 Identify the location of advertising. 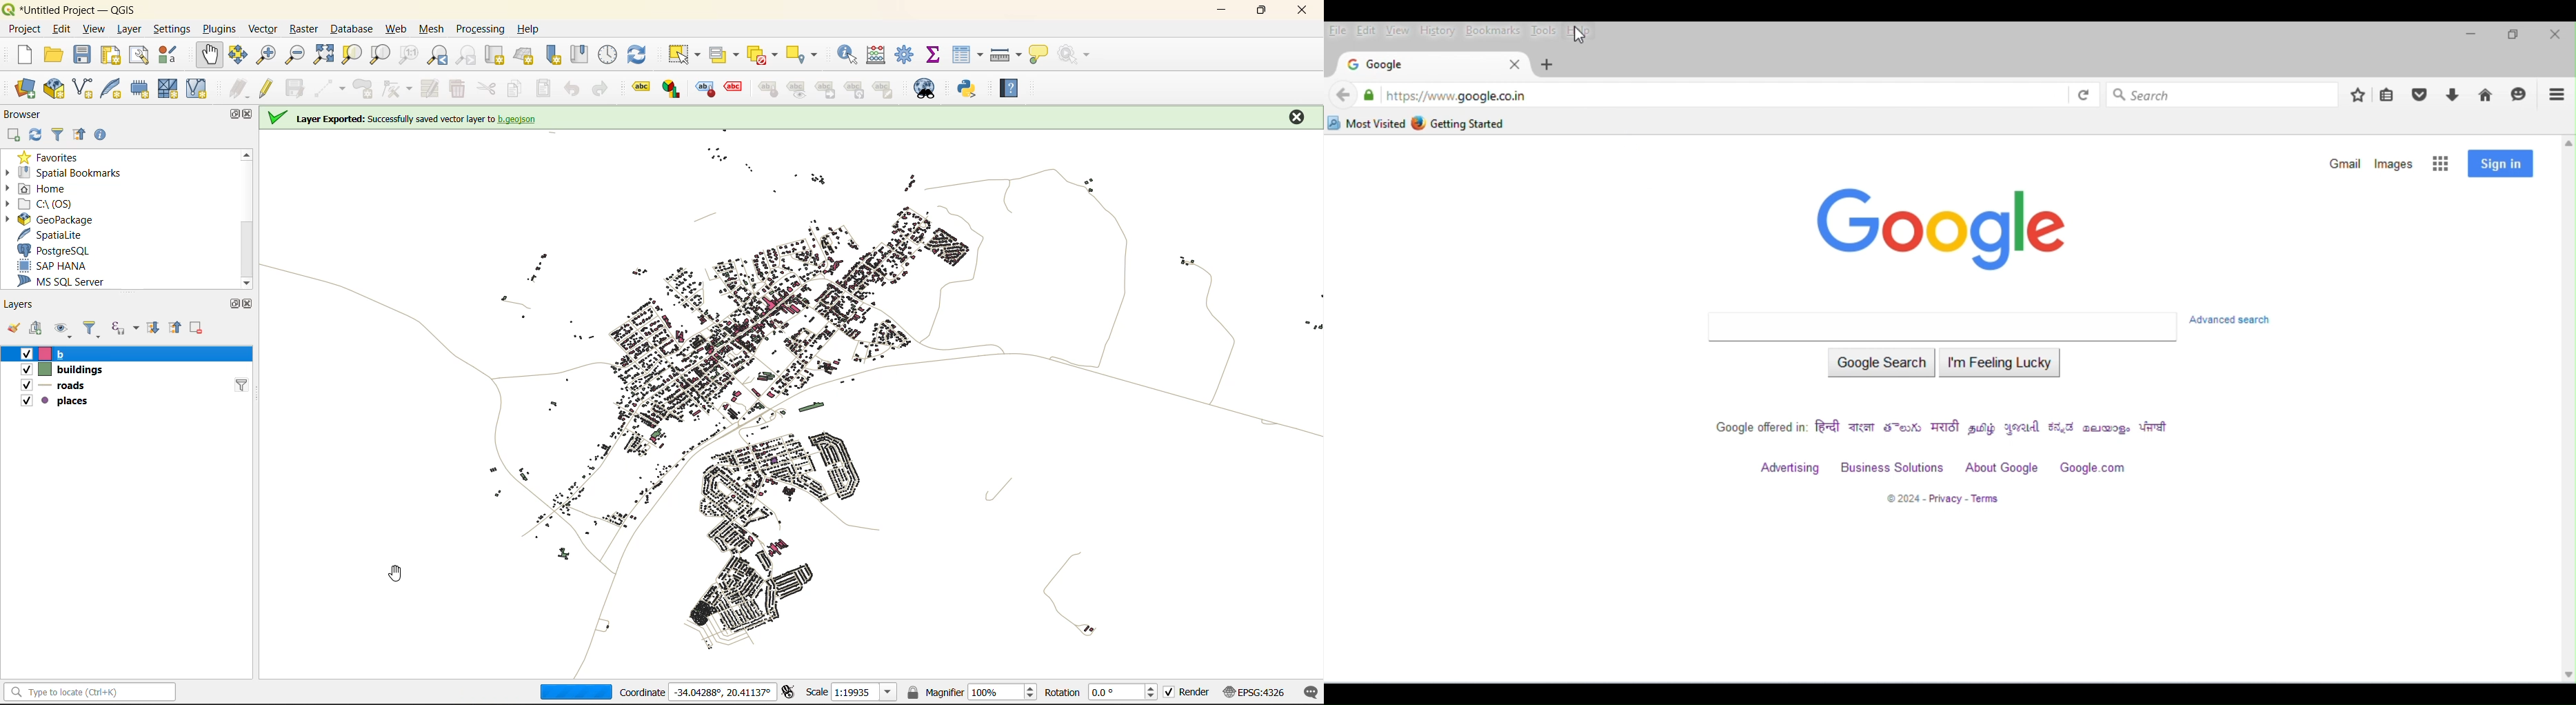
(1792, 469).